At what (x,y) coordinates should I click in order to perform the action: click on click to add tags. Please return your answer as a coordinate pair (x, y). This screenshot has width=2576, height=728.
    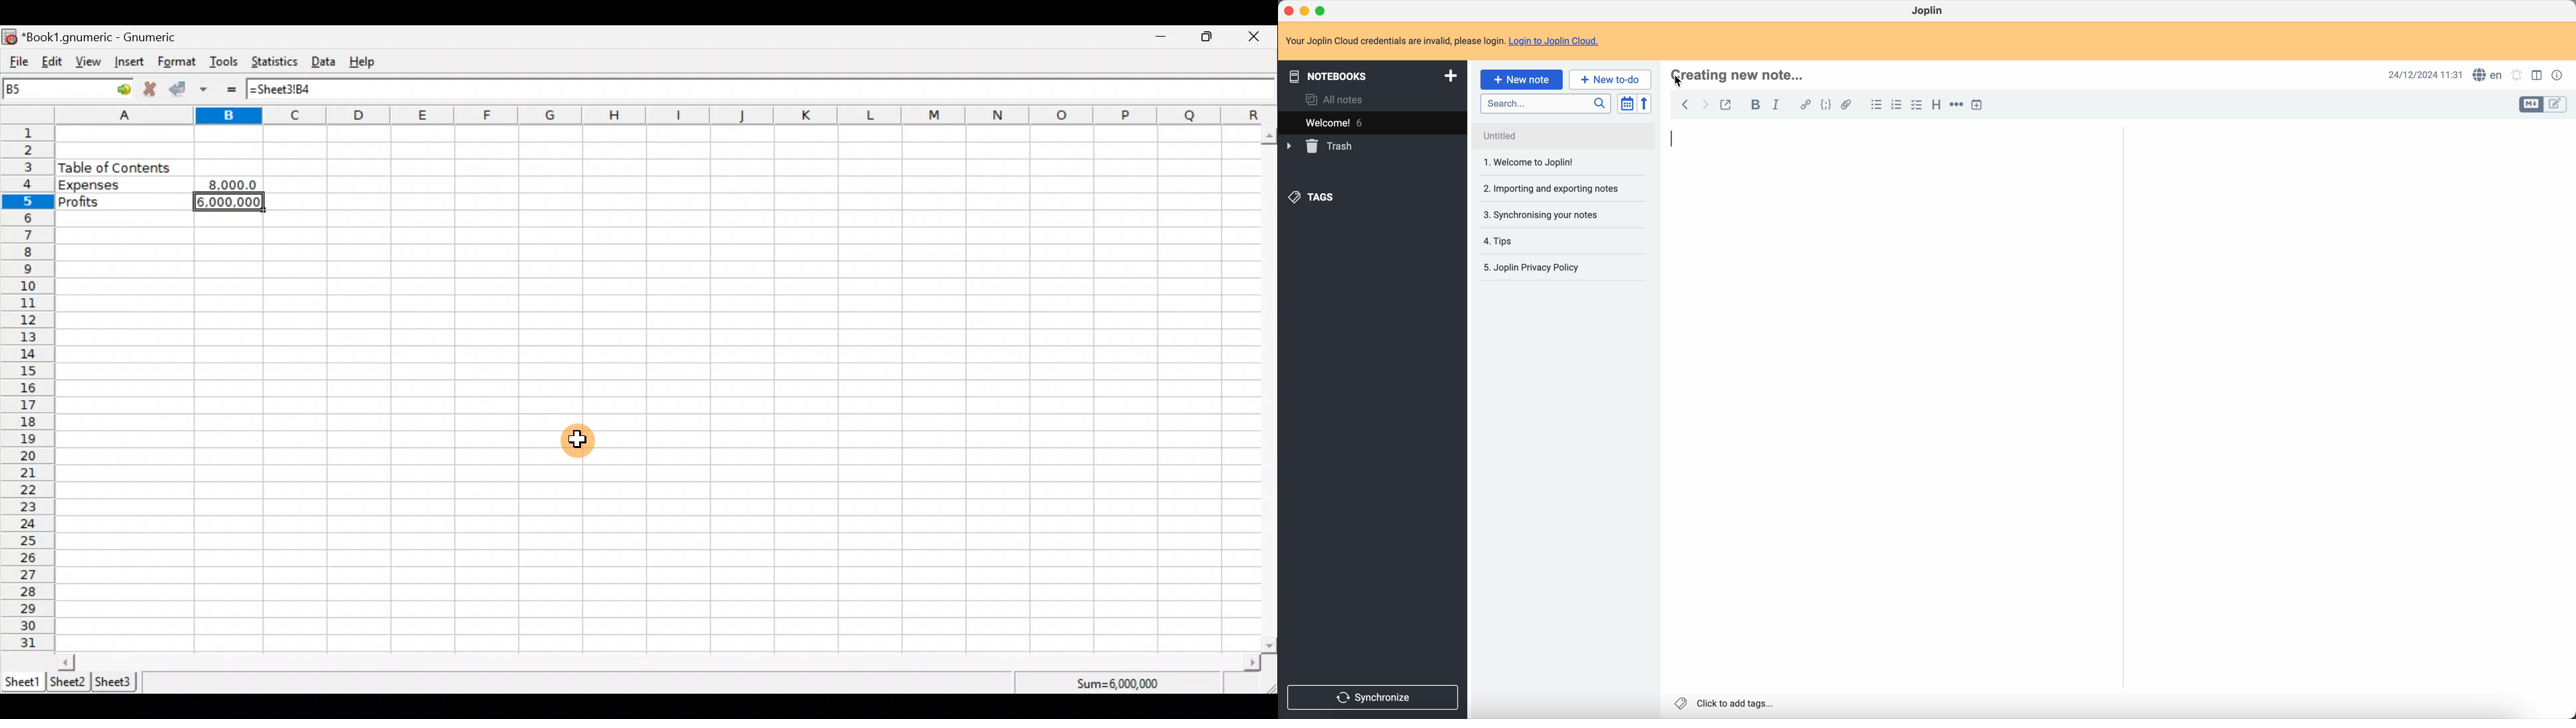
    Looking at the image, I should click on (1724, 703).